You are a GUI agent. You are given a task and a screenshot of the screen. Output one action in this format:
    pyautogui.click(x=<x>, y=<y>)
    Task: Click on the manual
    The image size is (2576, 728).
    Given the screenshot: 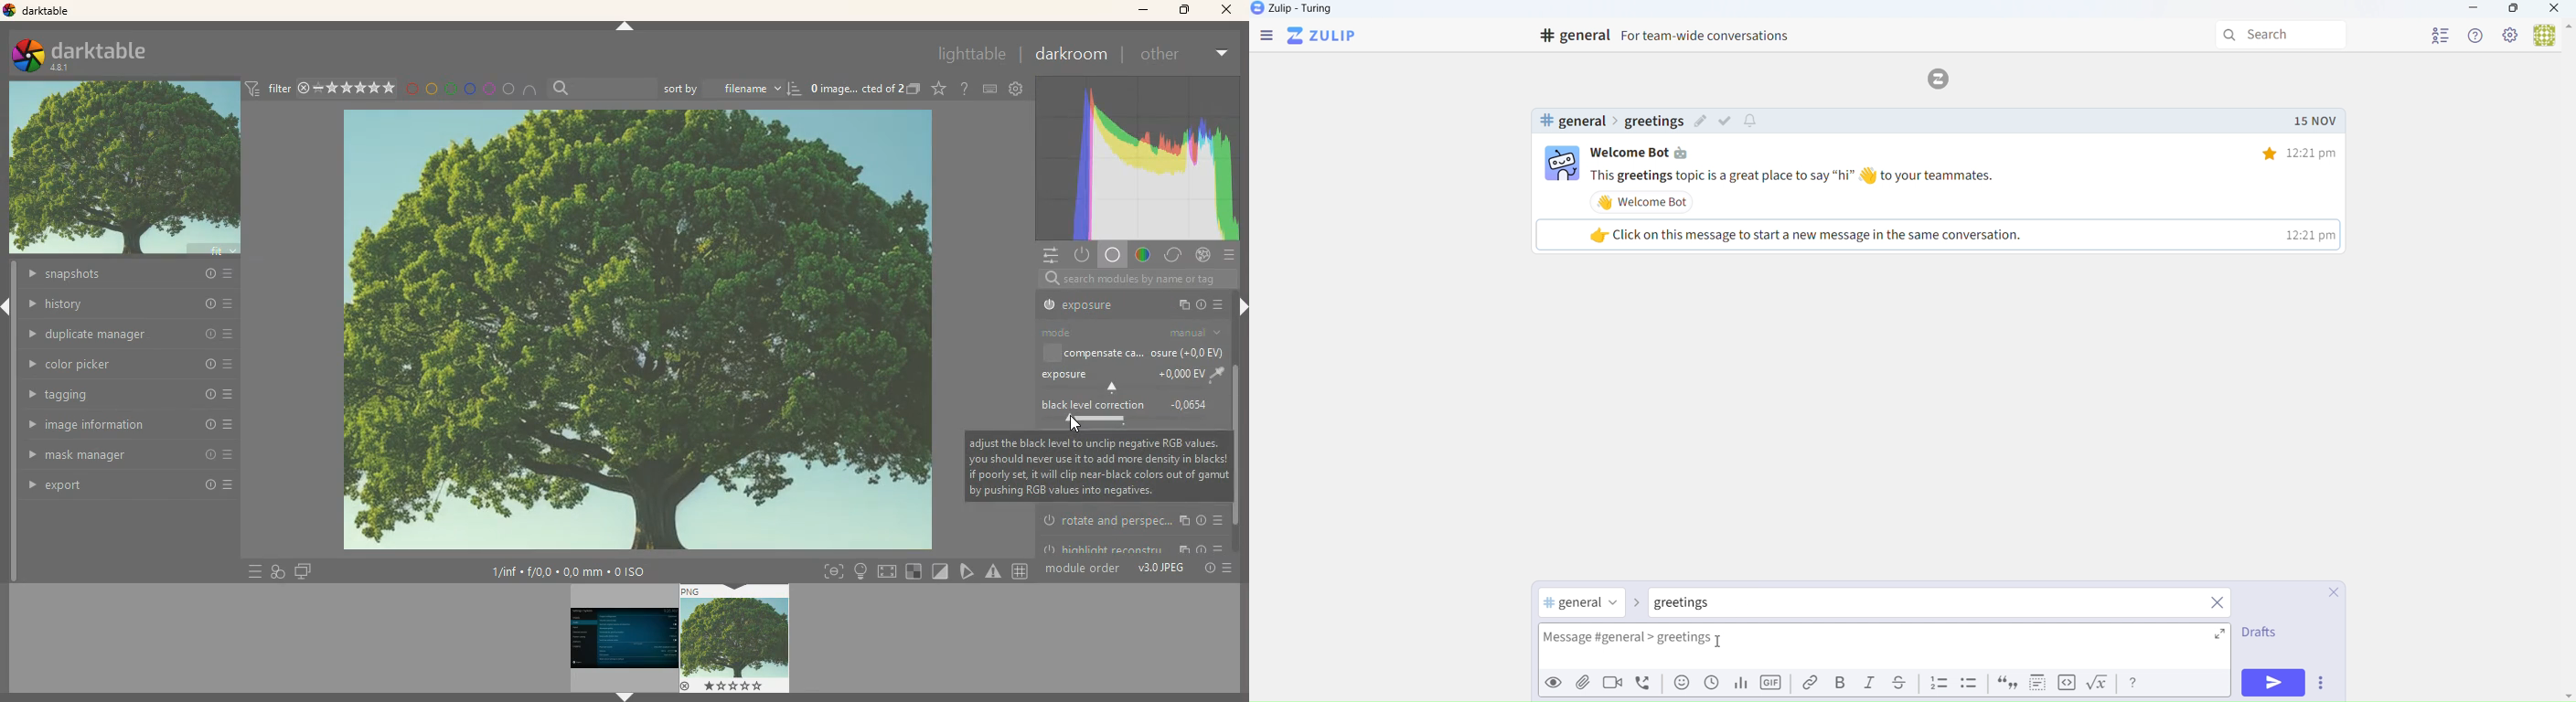 What is the action you would take?
    pyautogui.click(x=1197, y=333)
    